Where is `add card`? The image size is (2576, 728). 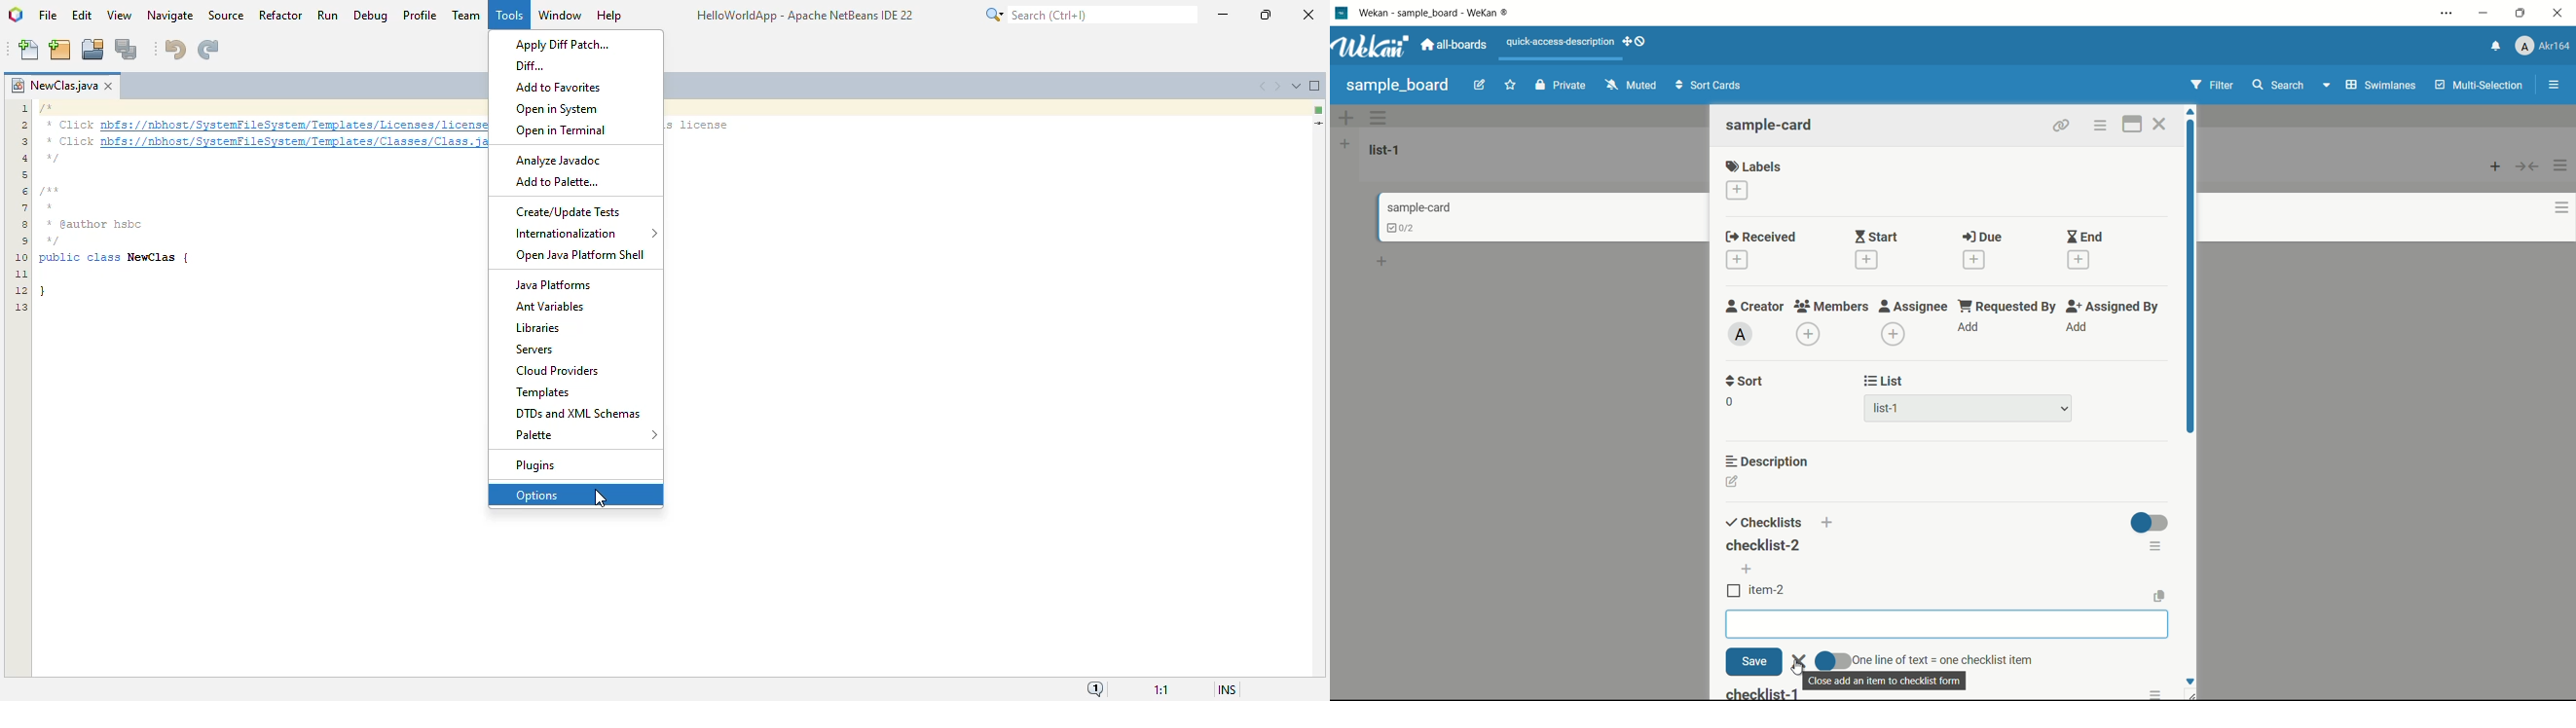 add card is located at coordinates (2496, 166).